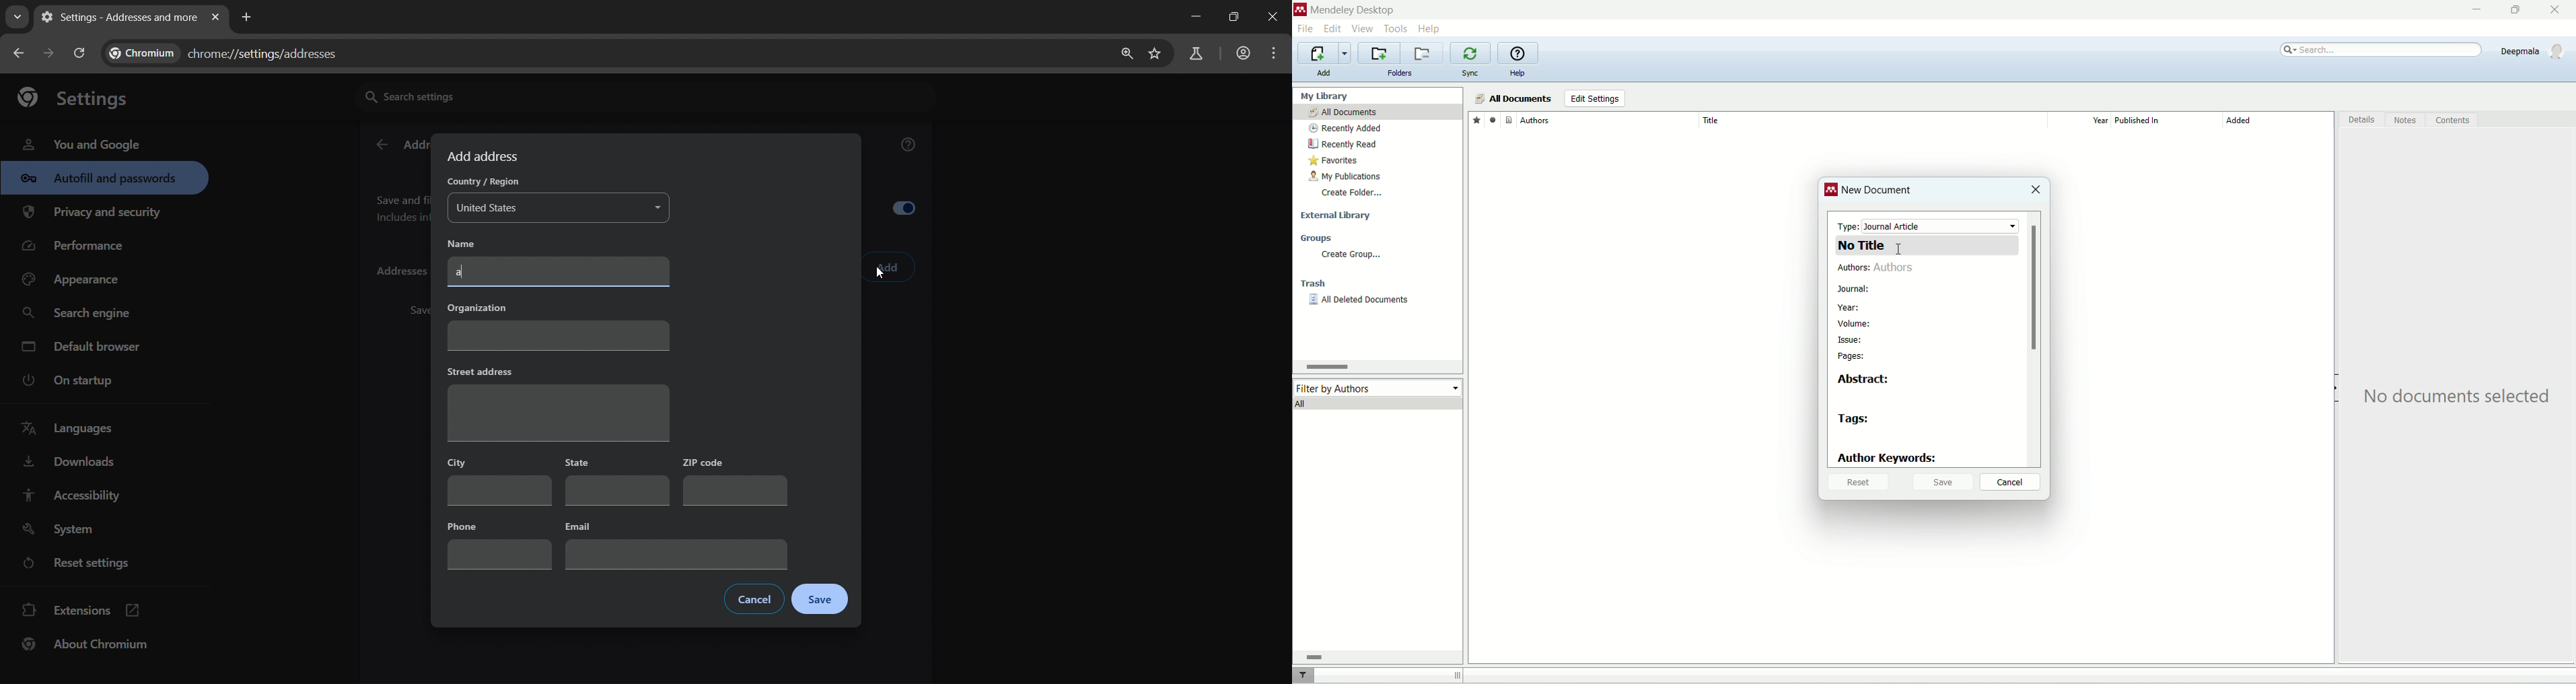 This screenshot has height=700, width=2576. What do you see at coordinates (481, 96) in the screenshot?
I see `search settings` at bounding box center [481, 96].